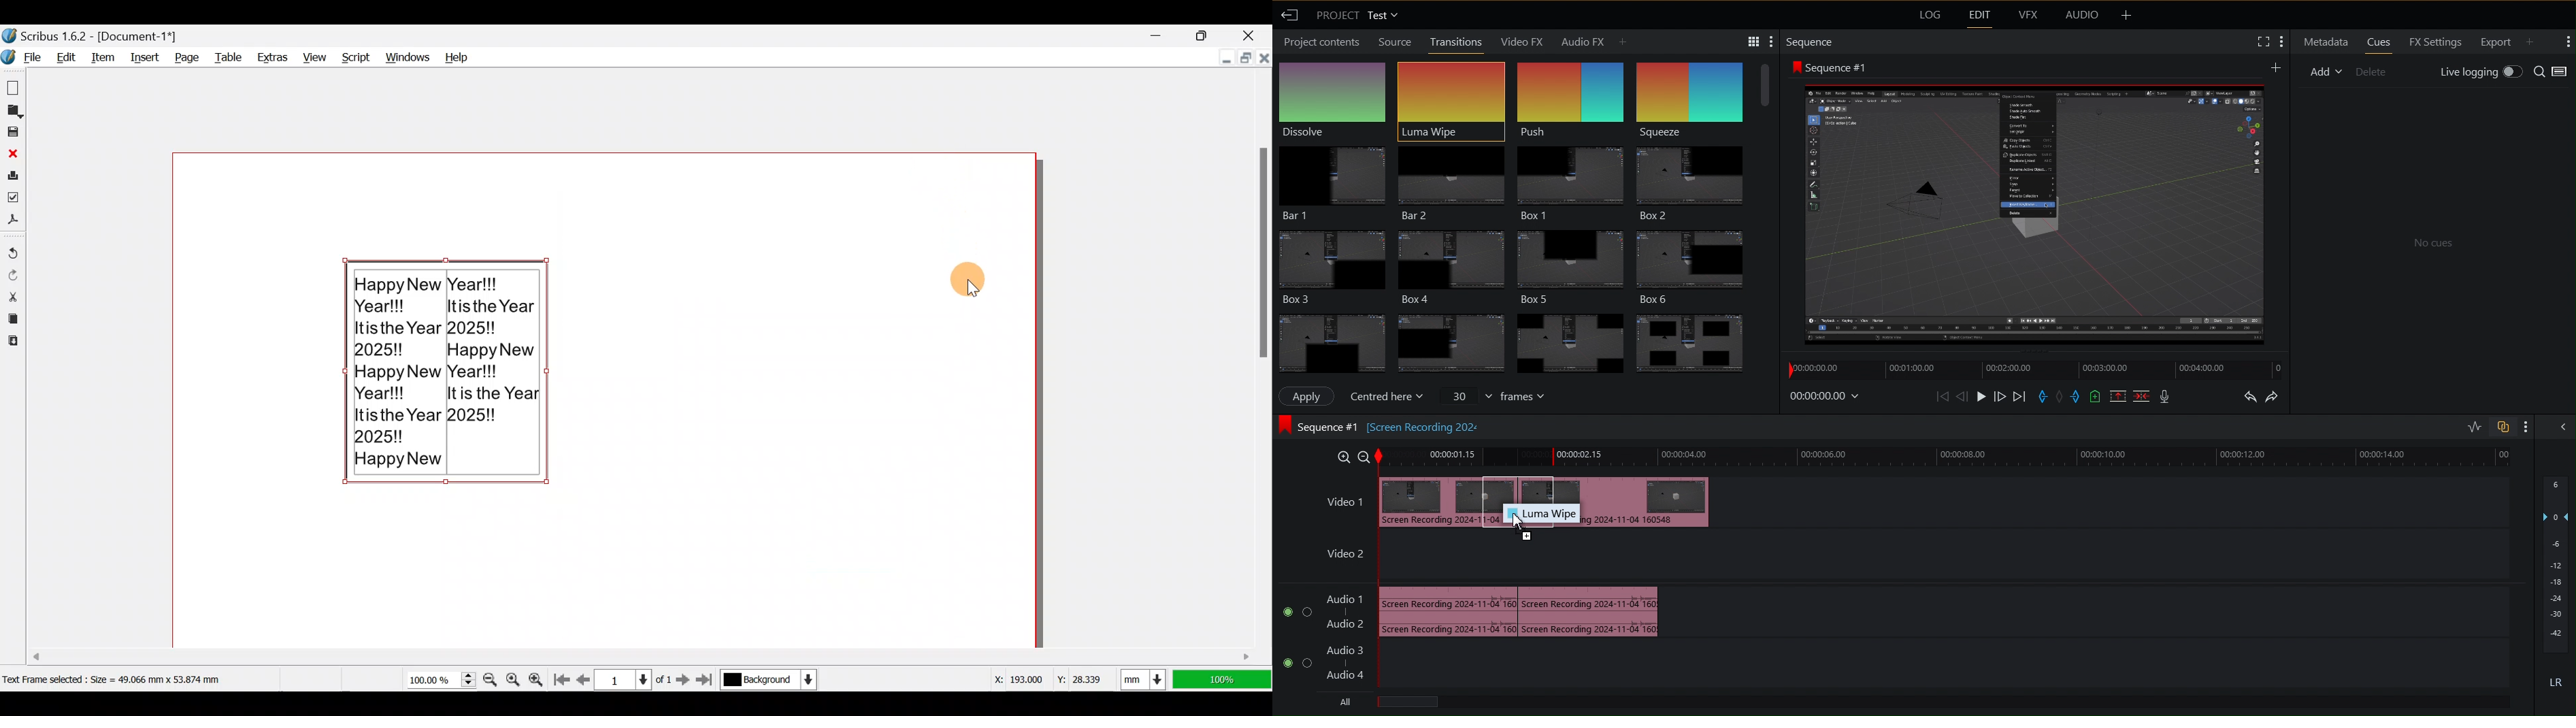 This screenshot has height=728, width=2576. I want to click on Scribus 1.6.2, so click(92, 35).